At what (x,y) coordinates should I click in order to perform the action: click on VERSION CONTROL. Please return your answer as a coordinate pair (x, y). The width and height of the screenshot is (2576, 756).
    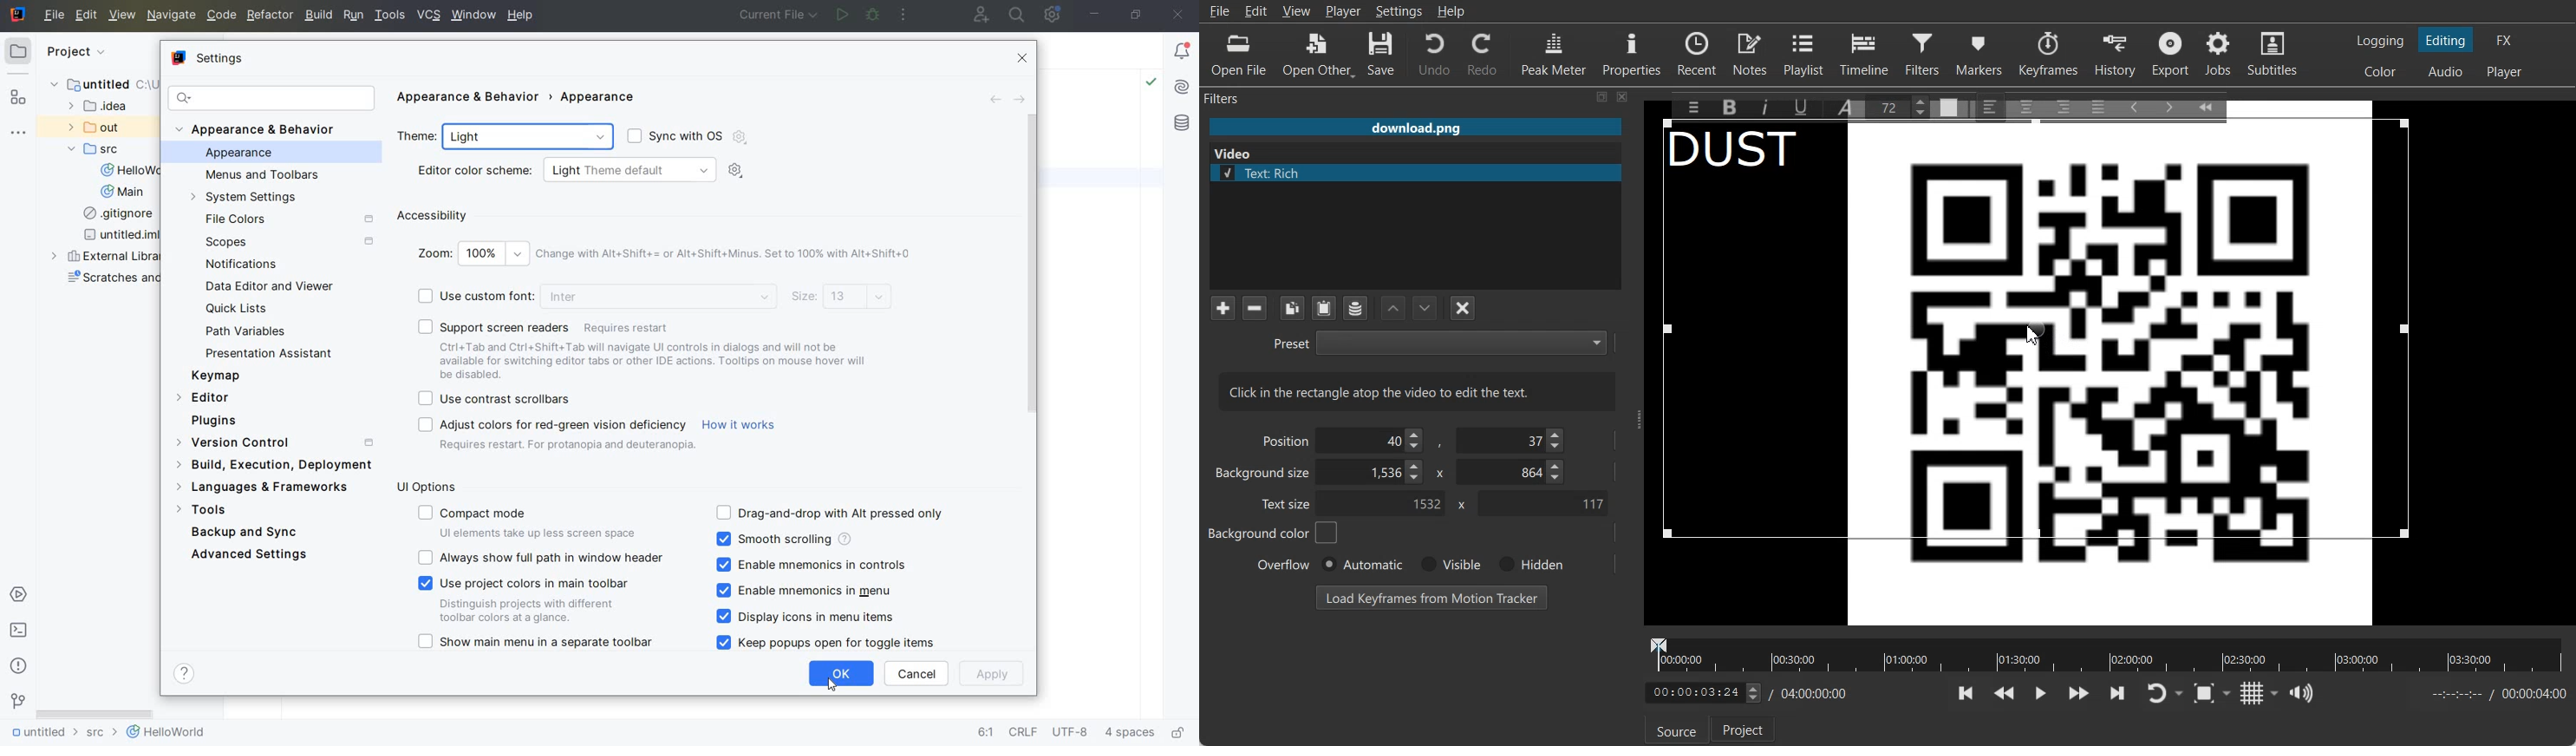
    Looking at the image, I should click on (273, 442).